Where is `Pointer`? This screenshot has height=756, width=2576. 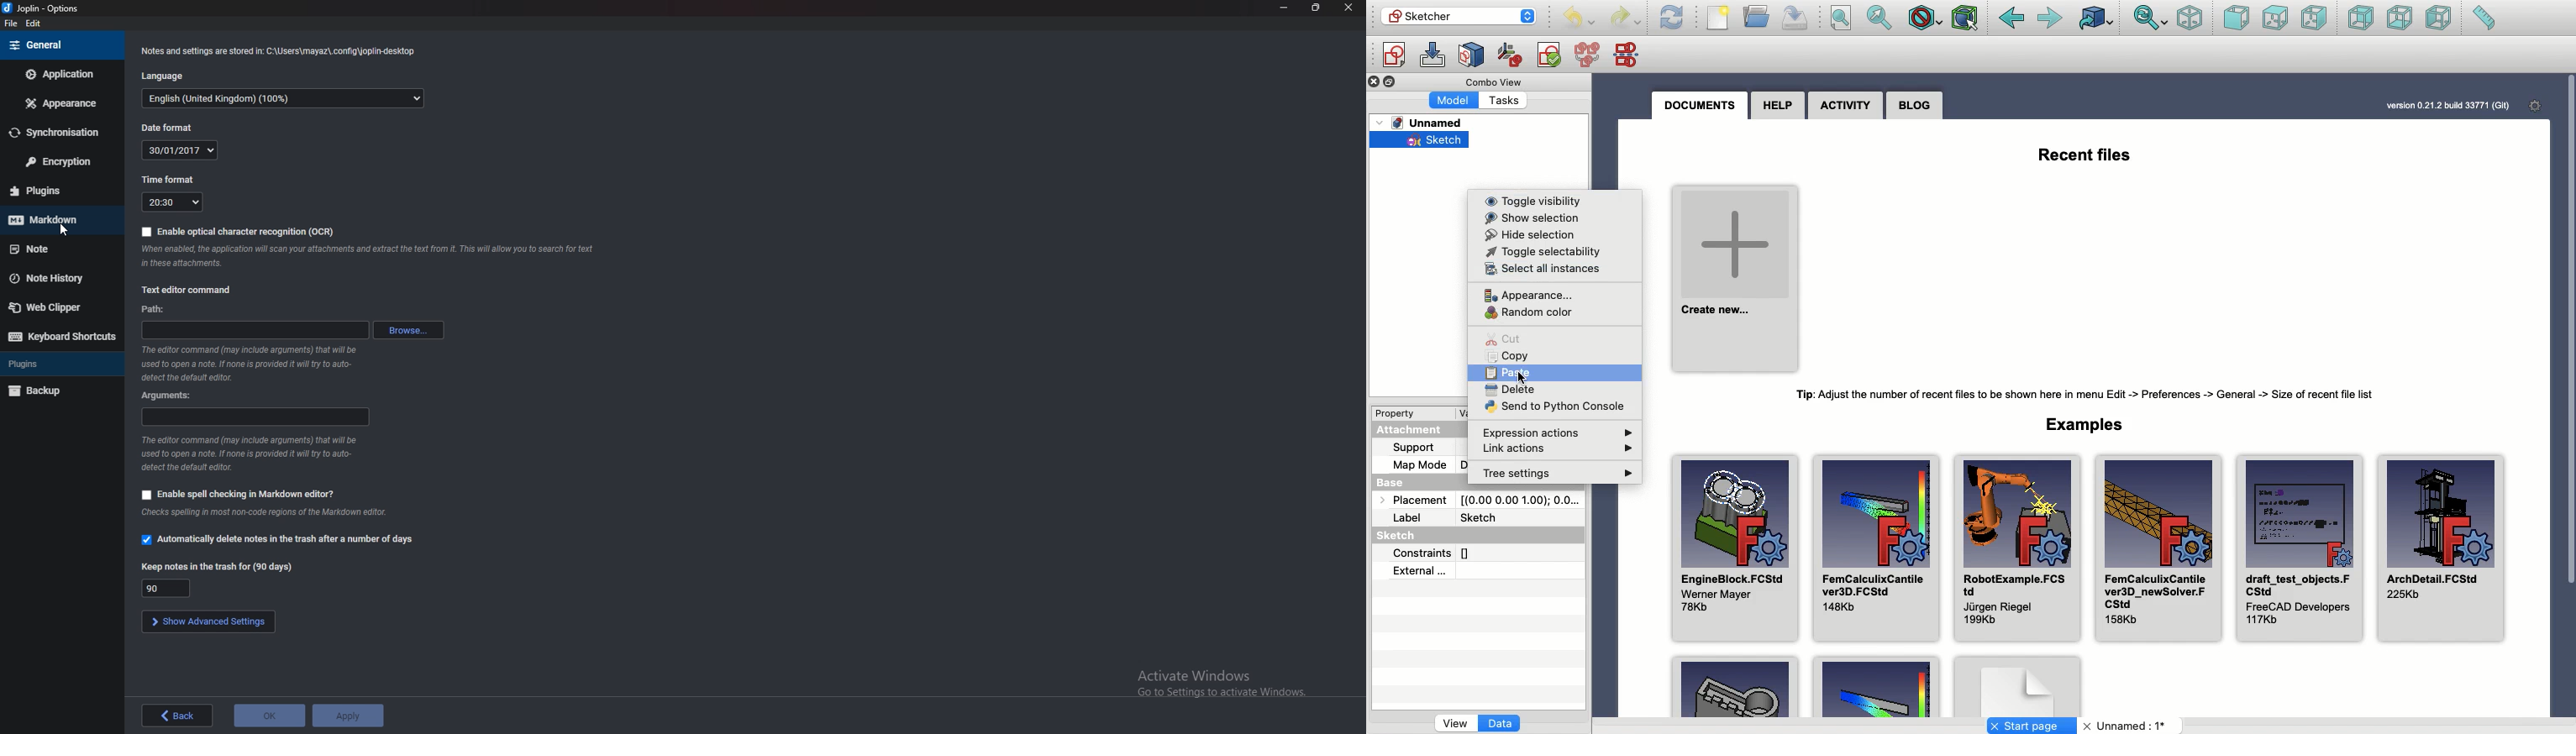 Pointer is located at coordinates (1524, 380).